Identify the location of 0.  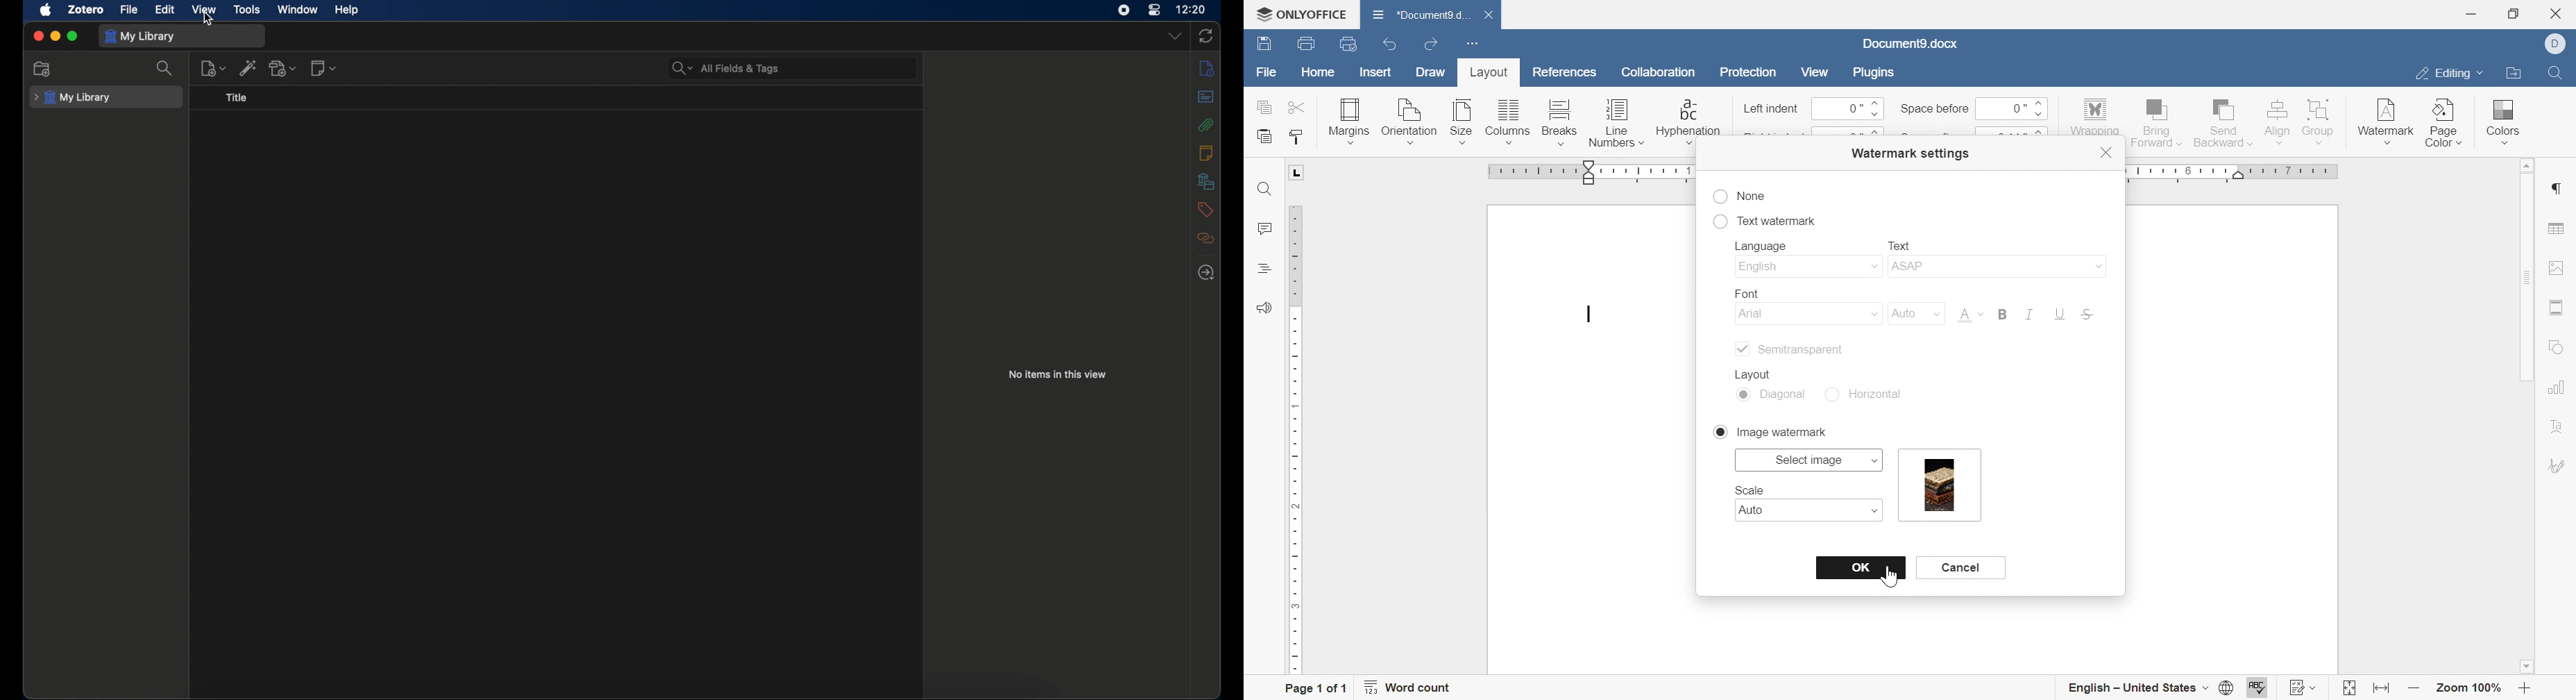
(2009, 108).